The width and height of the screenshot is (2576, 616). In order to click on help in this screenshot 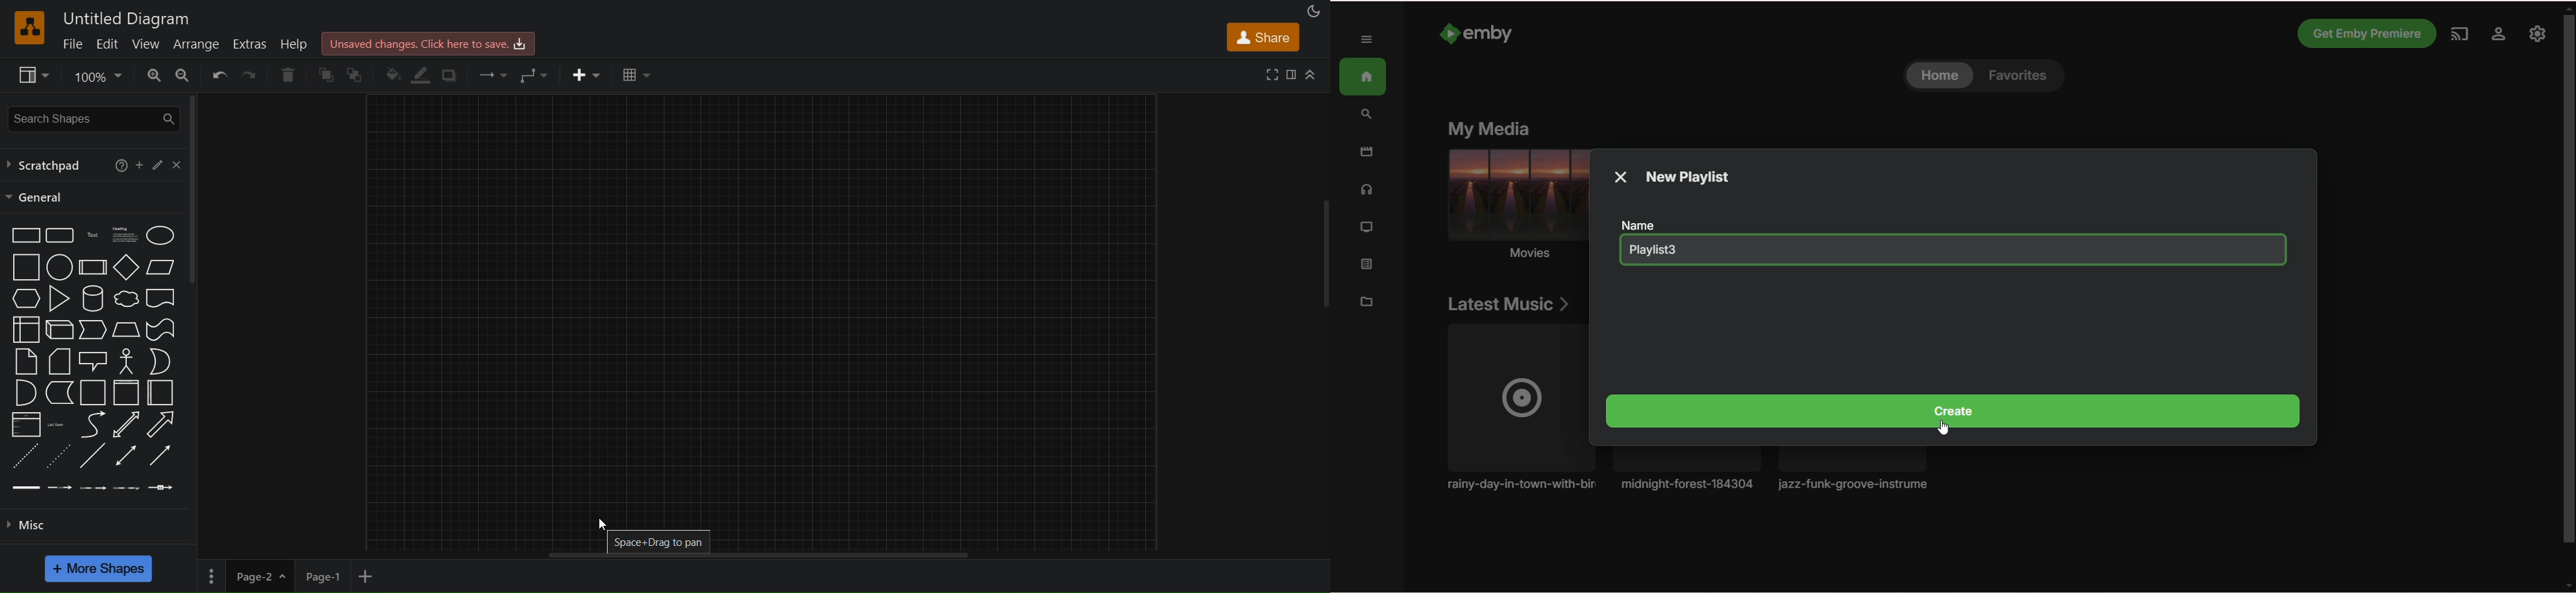, I will do `click(296, 43)`.